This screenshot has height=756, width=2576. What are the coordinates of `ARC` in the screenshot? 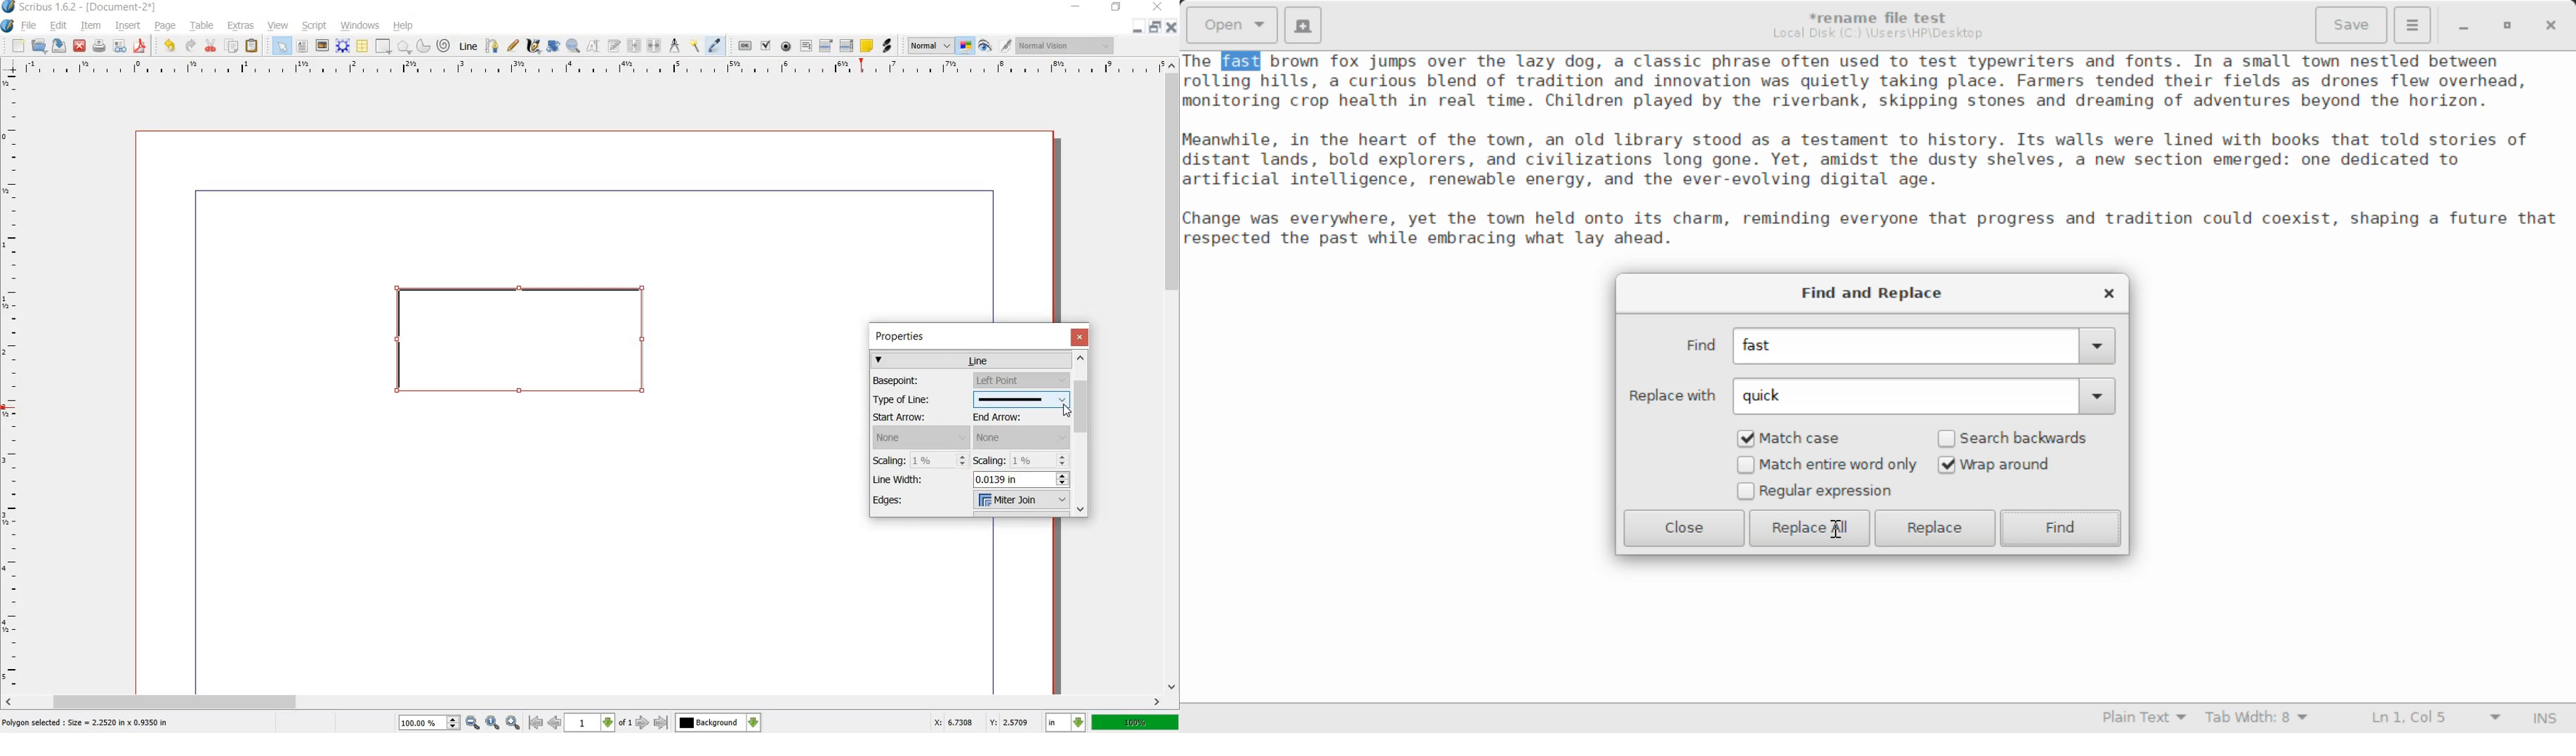 It's located at (423, 45).